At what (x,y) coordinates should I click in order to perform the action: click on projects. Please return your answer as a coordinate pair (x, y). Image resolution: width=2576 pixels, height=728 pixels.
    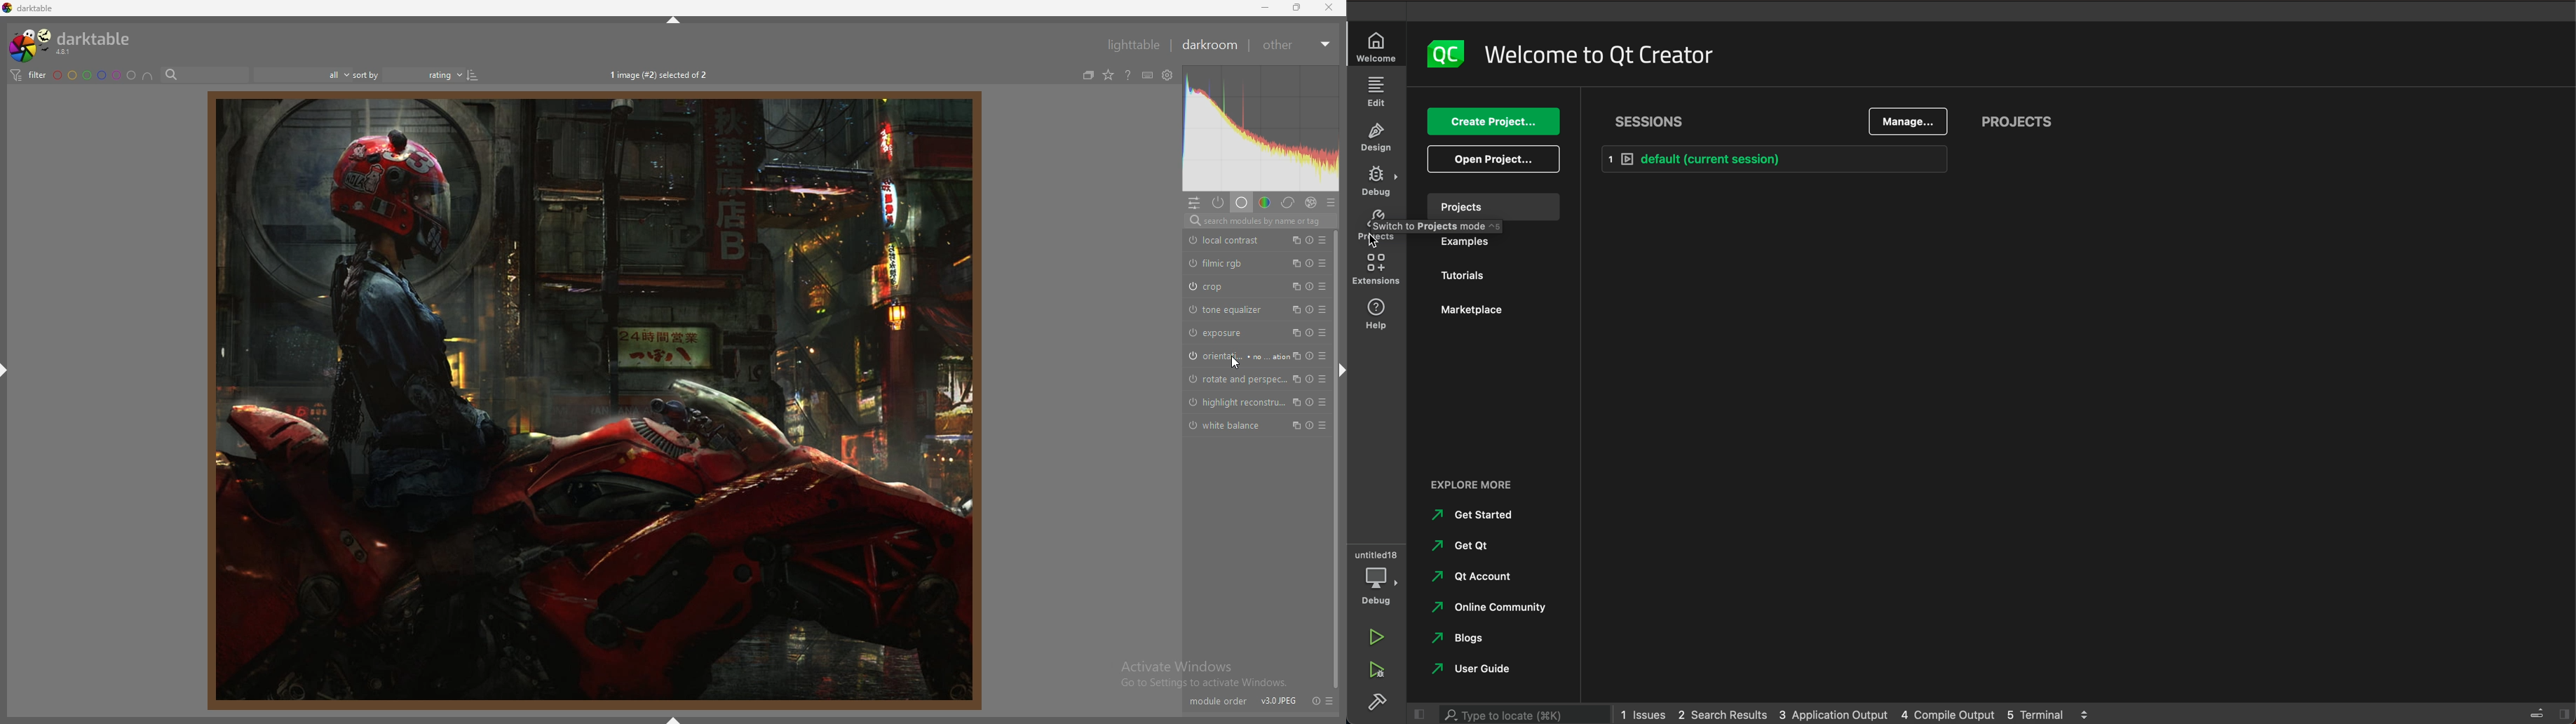
    Looking at the image, I should click on (1497, 207).